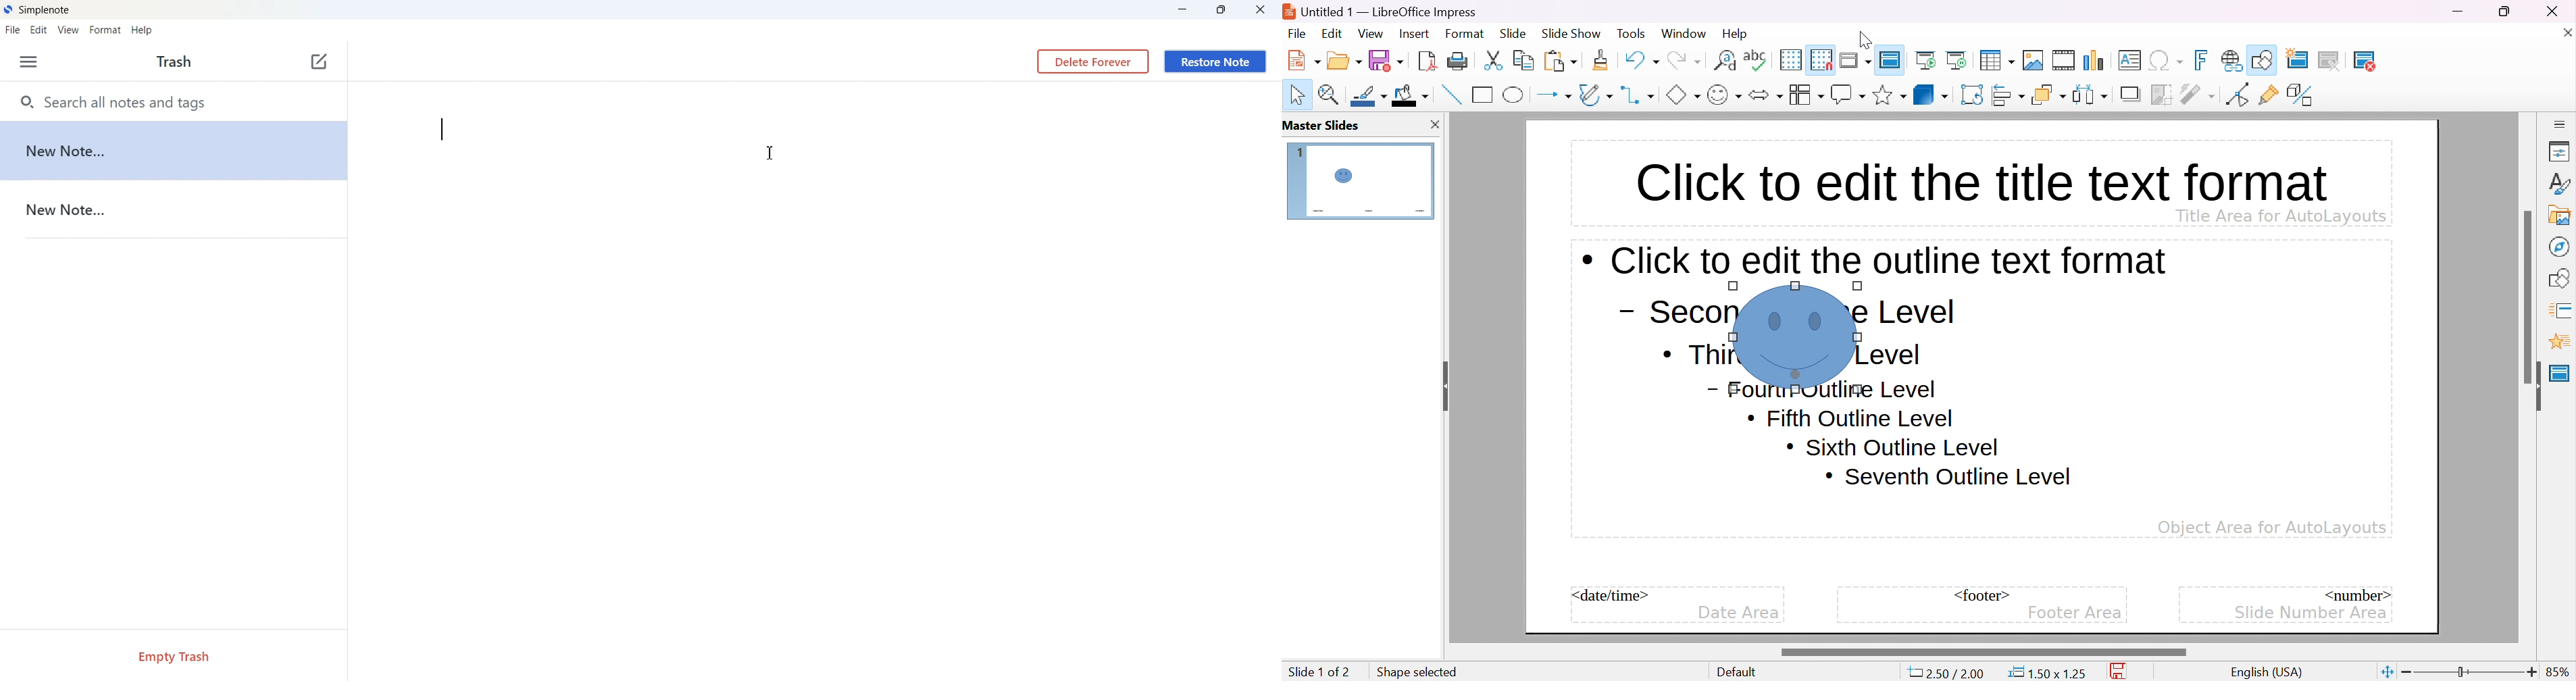 The height and width of the screenshot is (700, 2576). What do you see at coordinates (28, 61) in the screenshot?
I see `Options` at bounding box center [28, 61].